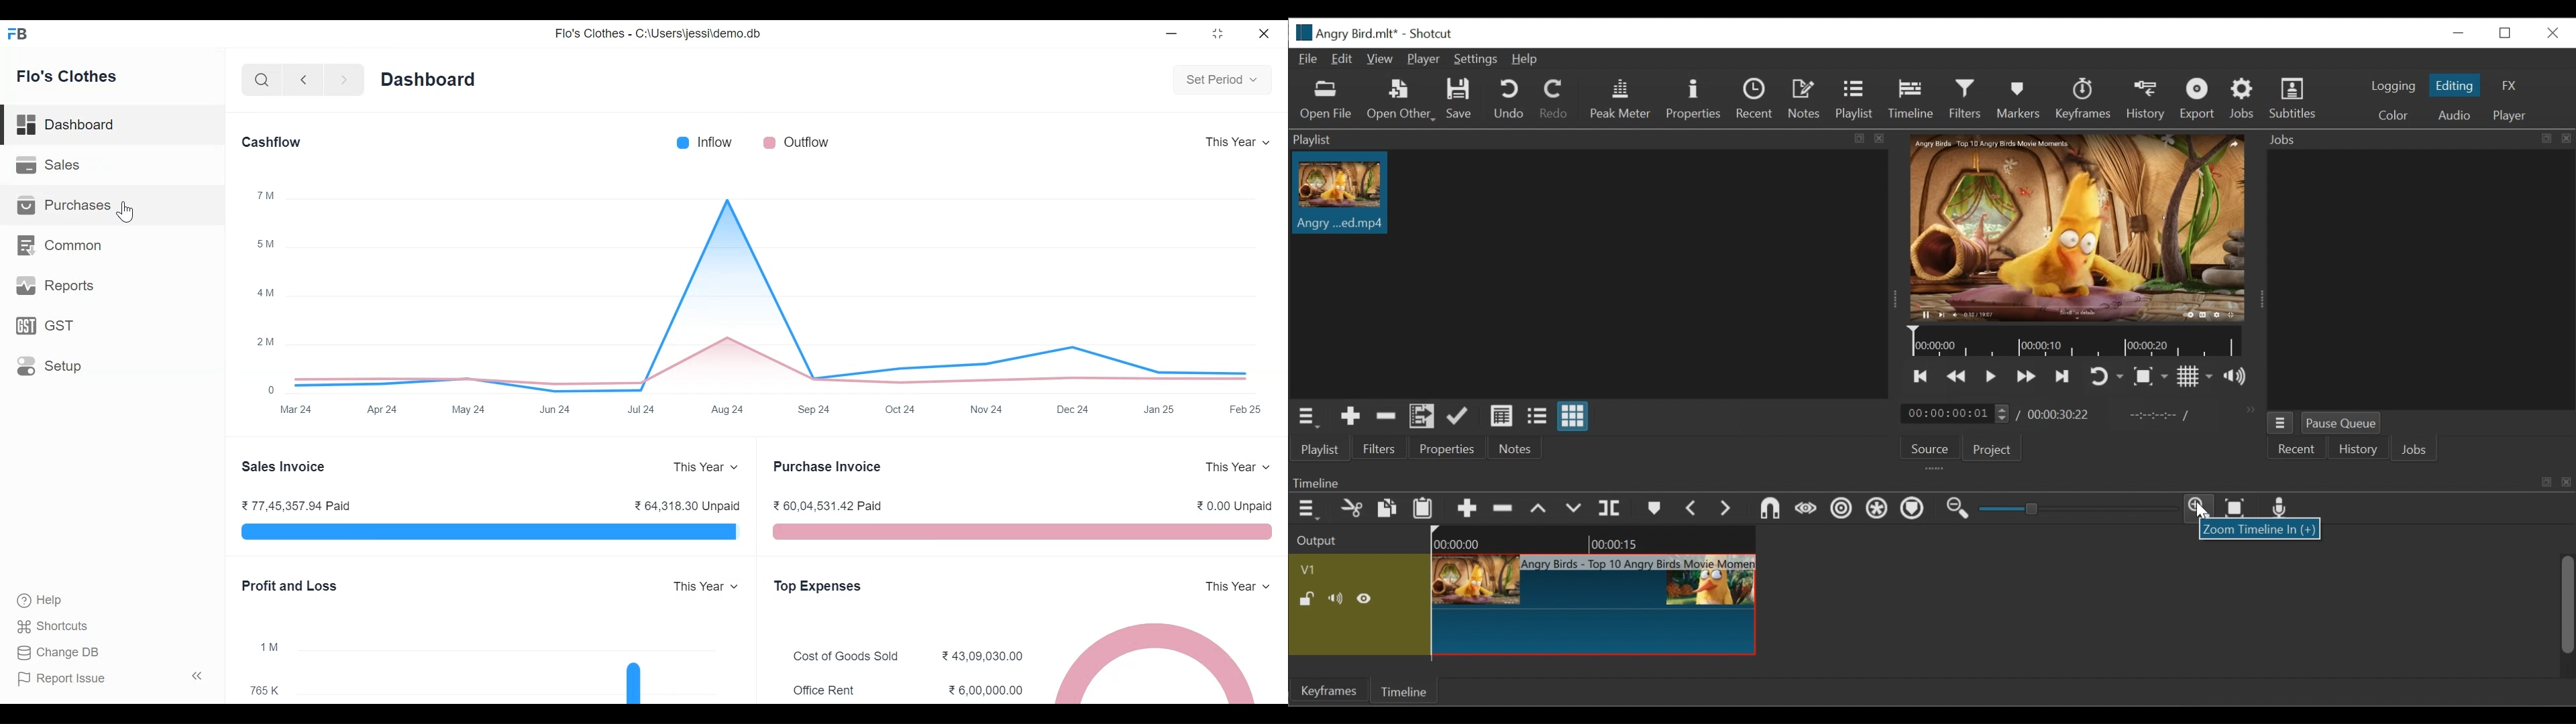 This screenshot has width=2576, height=728. What do you see at coordinates (2237, 508) in the screenshot?
I see `Zoom timeline to fit` at bounding box center [2237, 508].